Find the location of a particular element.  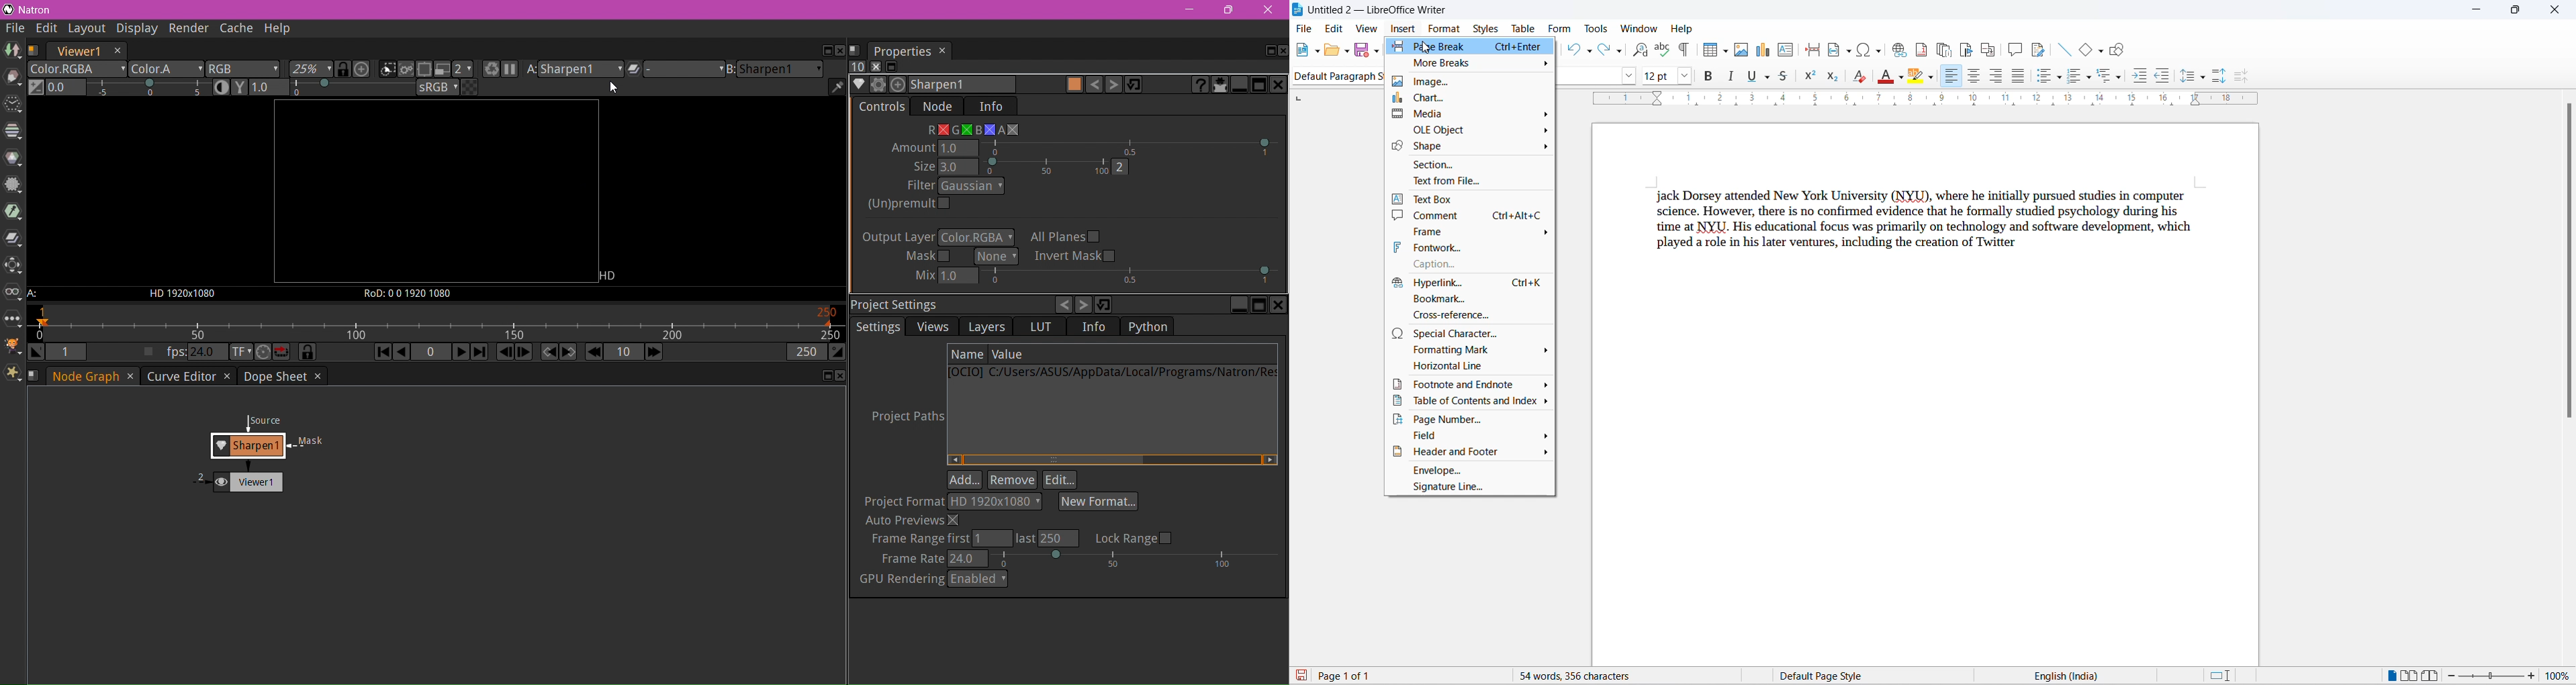

cursor is located at coordinates (615, 89).